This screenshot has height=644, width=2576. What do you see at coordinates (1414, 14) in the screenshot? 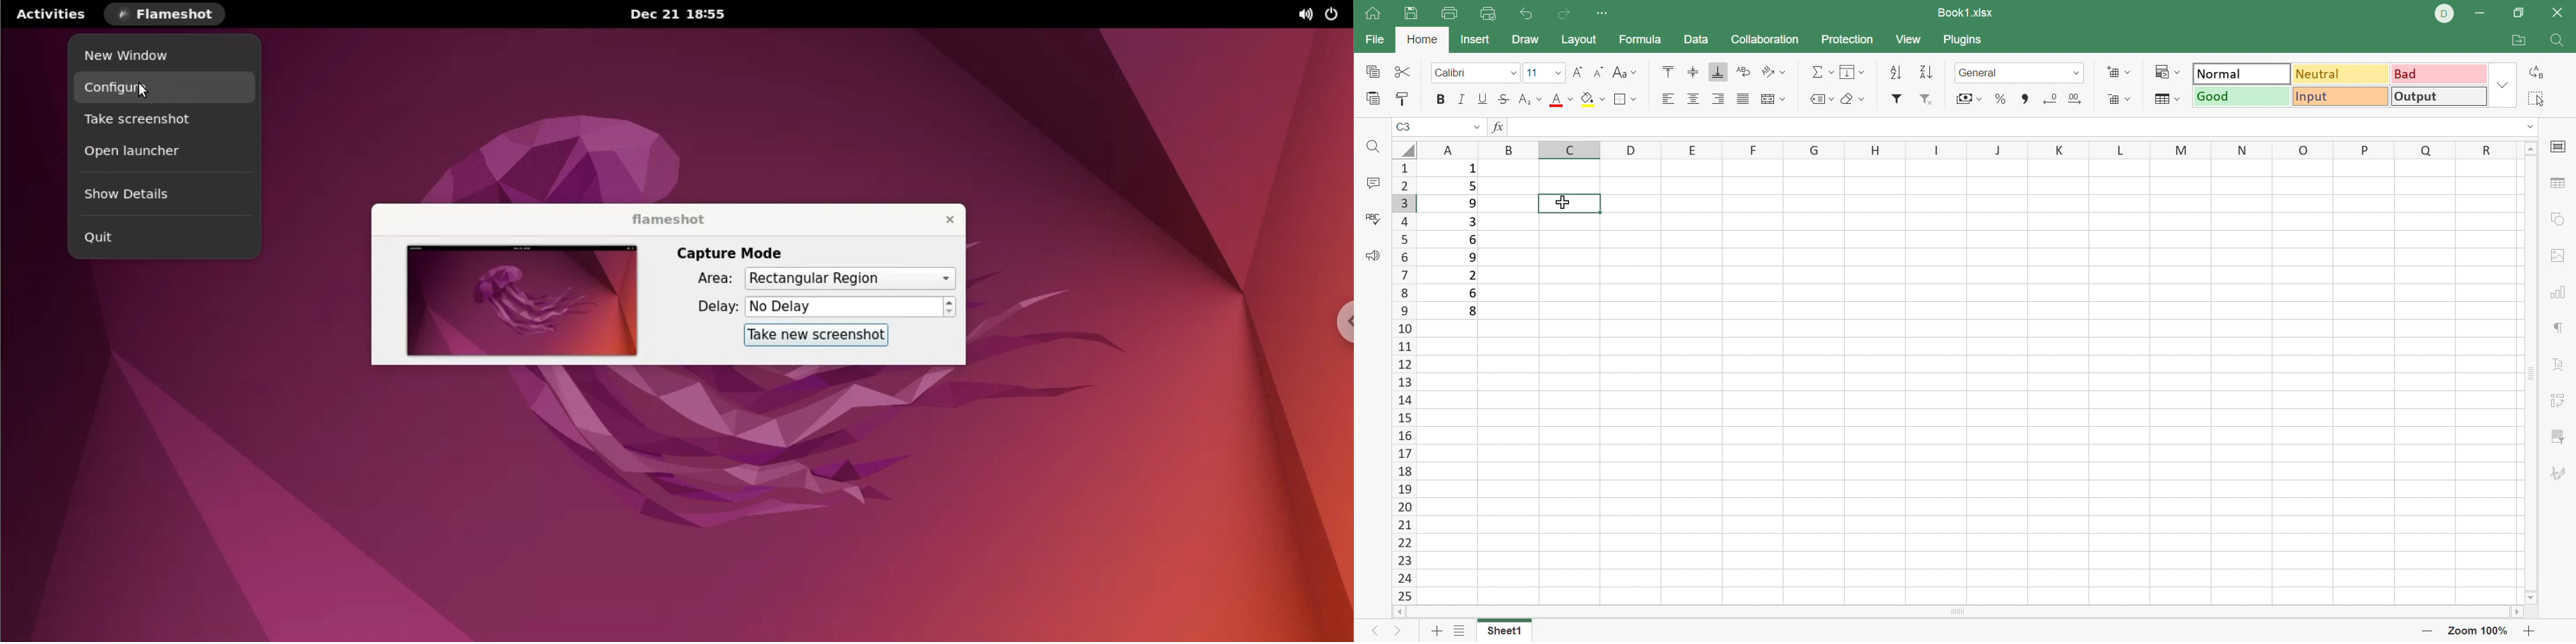
I see `Save` at bounding box center [1414, 14].